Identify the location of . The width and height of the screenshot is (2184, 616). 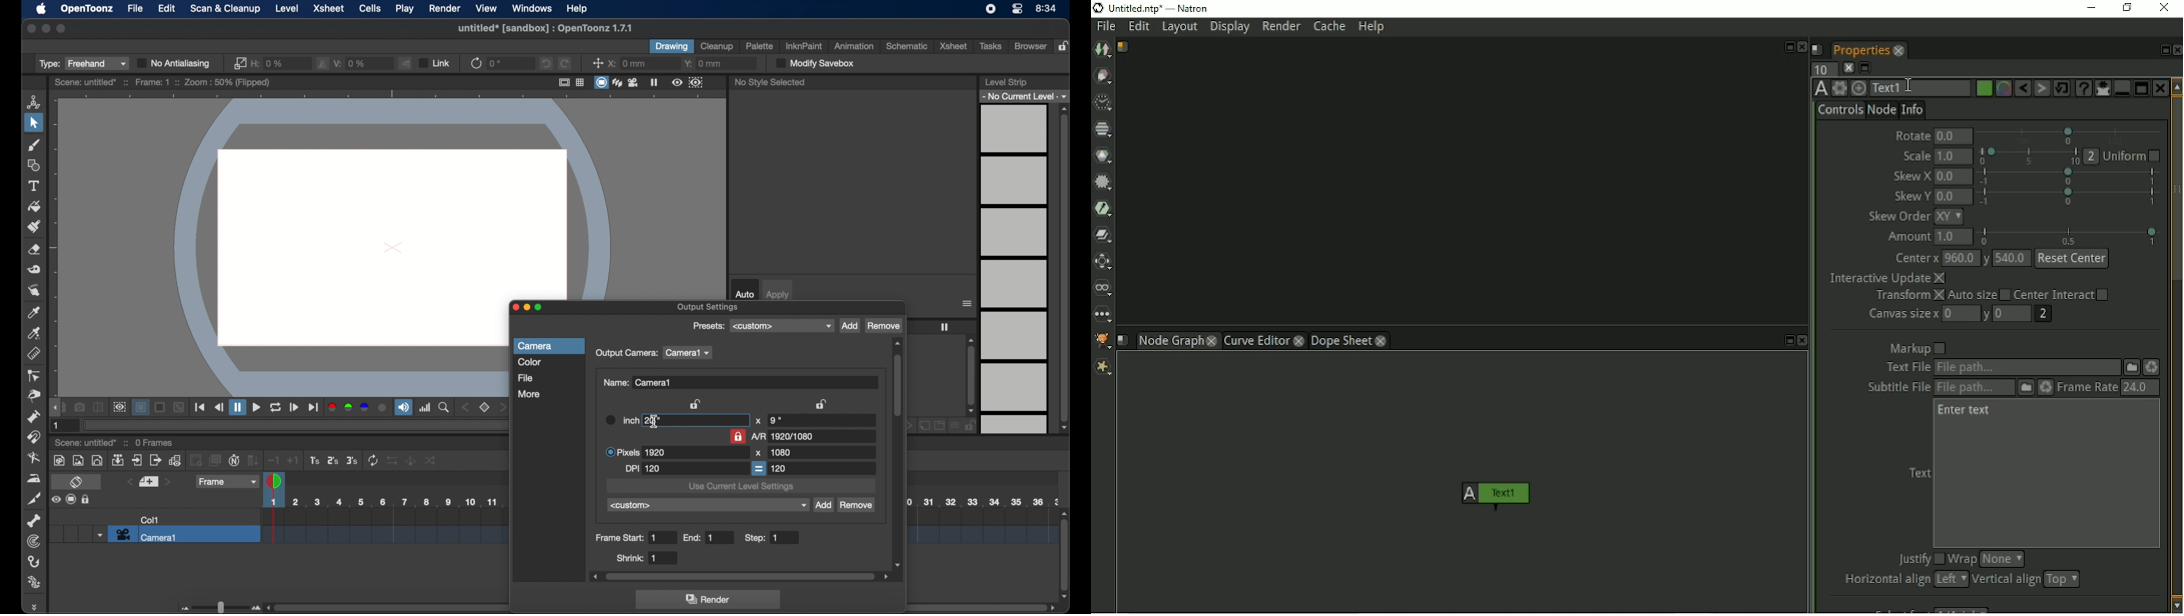
(353, 459).